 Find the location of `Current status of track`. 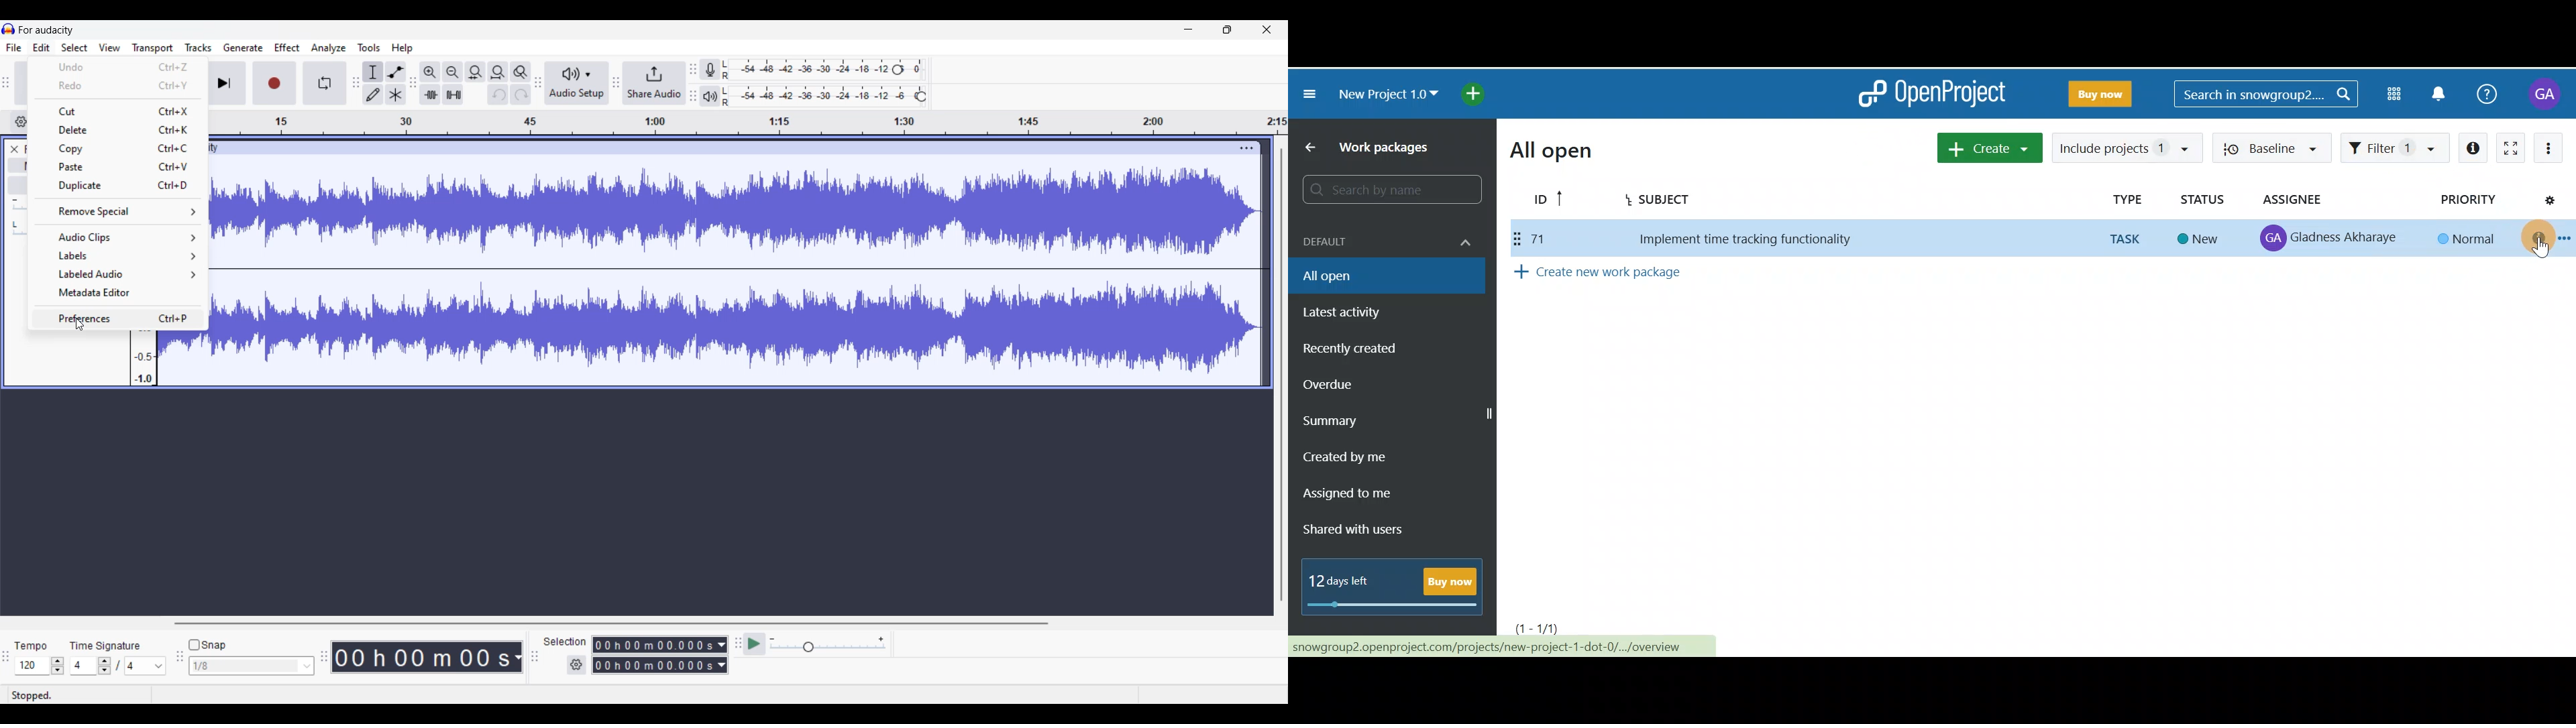

Current status of track is located at coordinates (32, 696).